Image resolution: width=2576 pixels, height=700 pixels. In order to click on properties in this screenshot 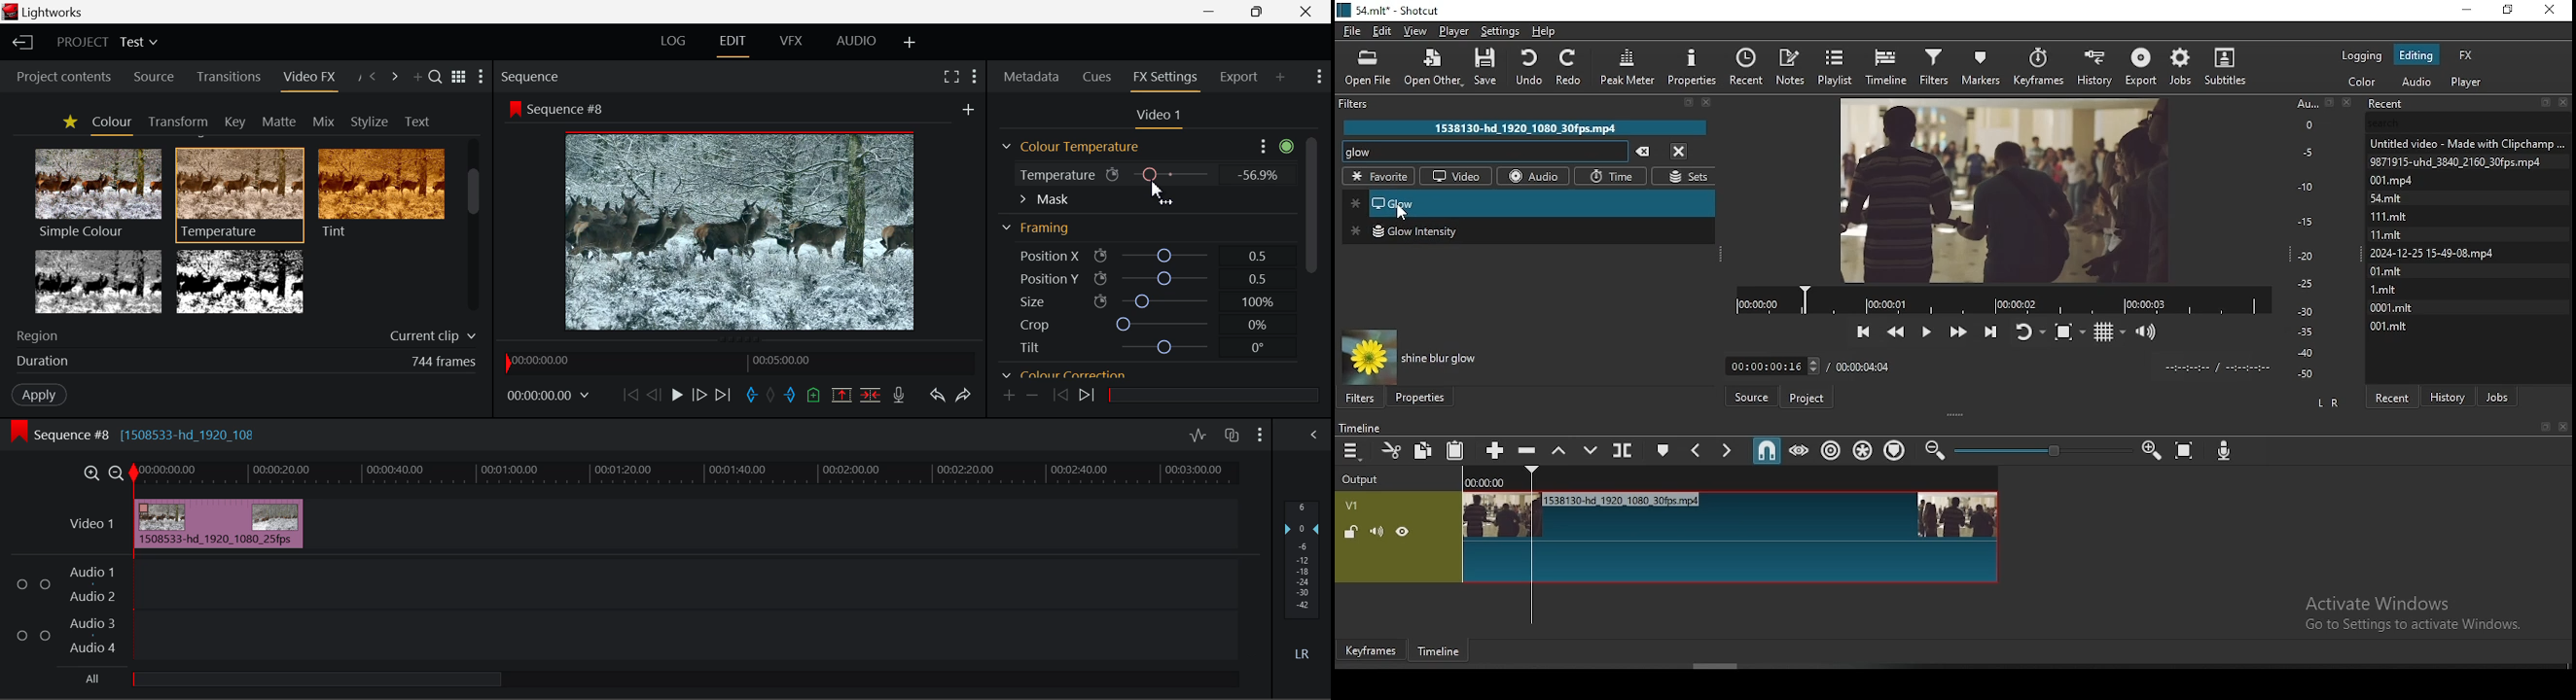, I will do `click(1419, 396)`.